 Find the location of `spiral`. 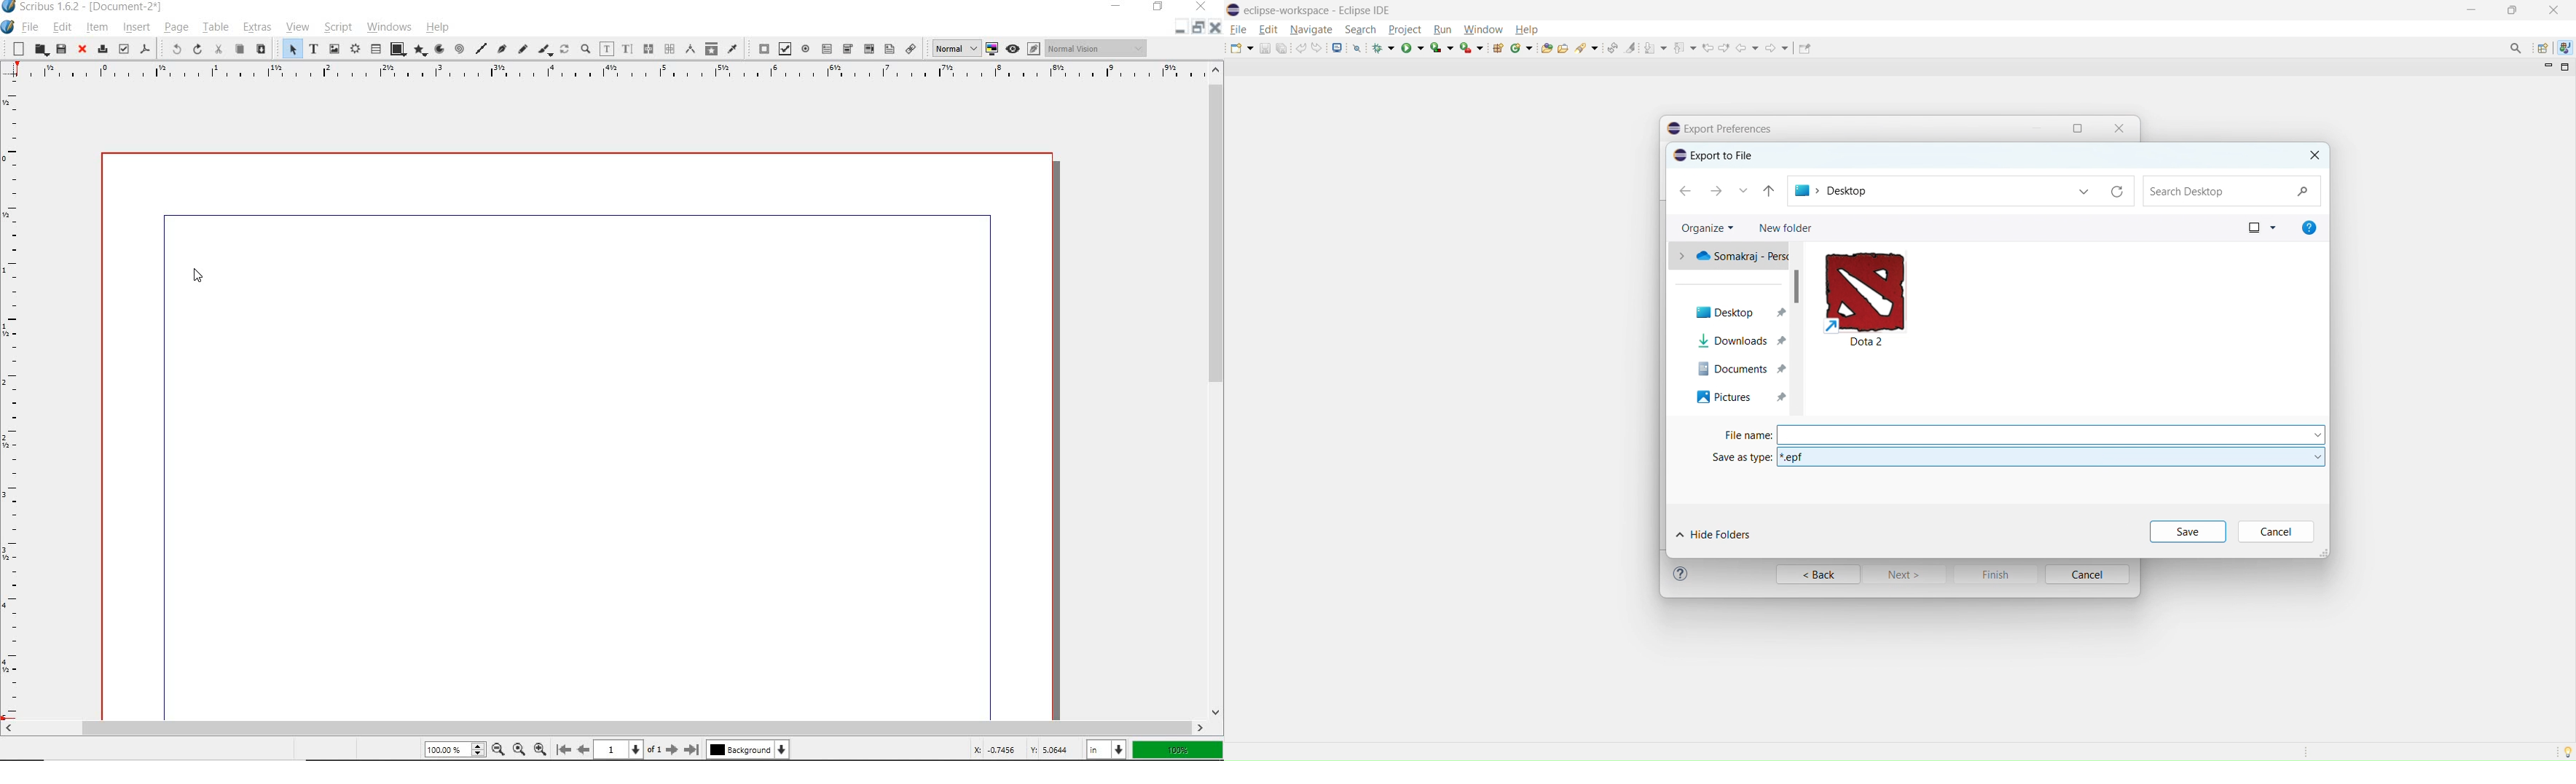

spiral is located at coordinates (461, 49).